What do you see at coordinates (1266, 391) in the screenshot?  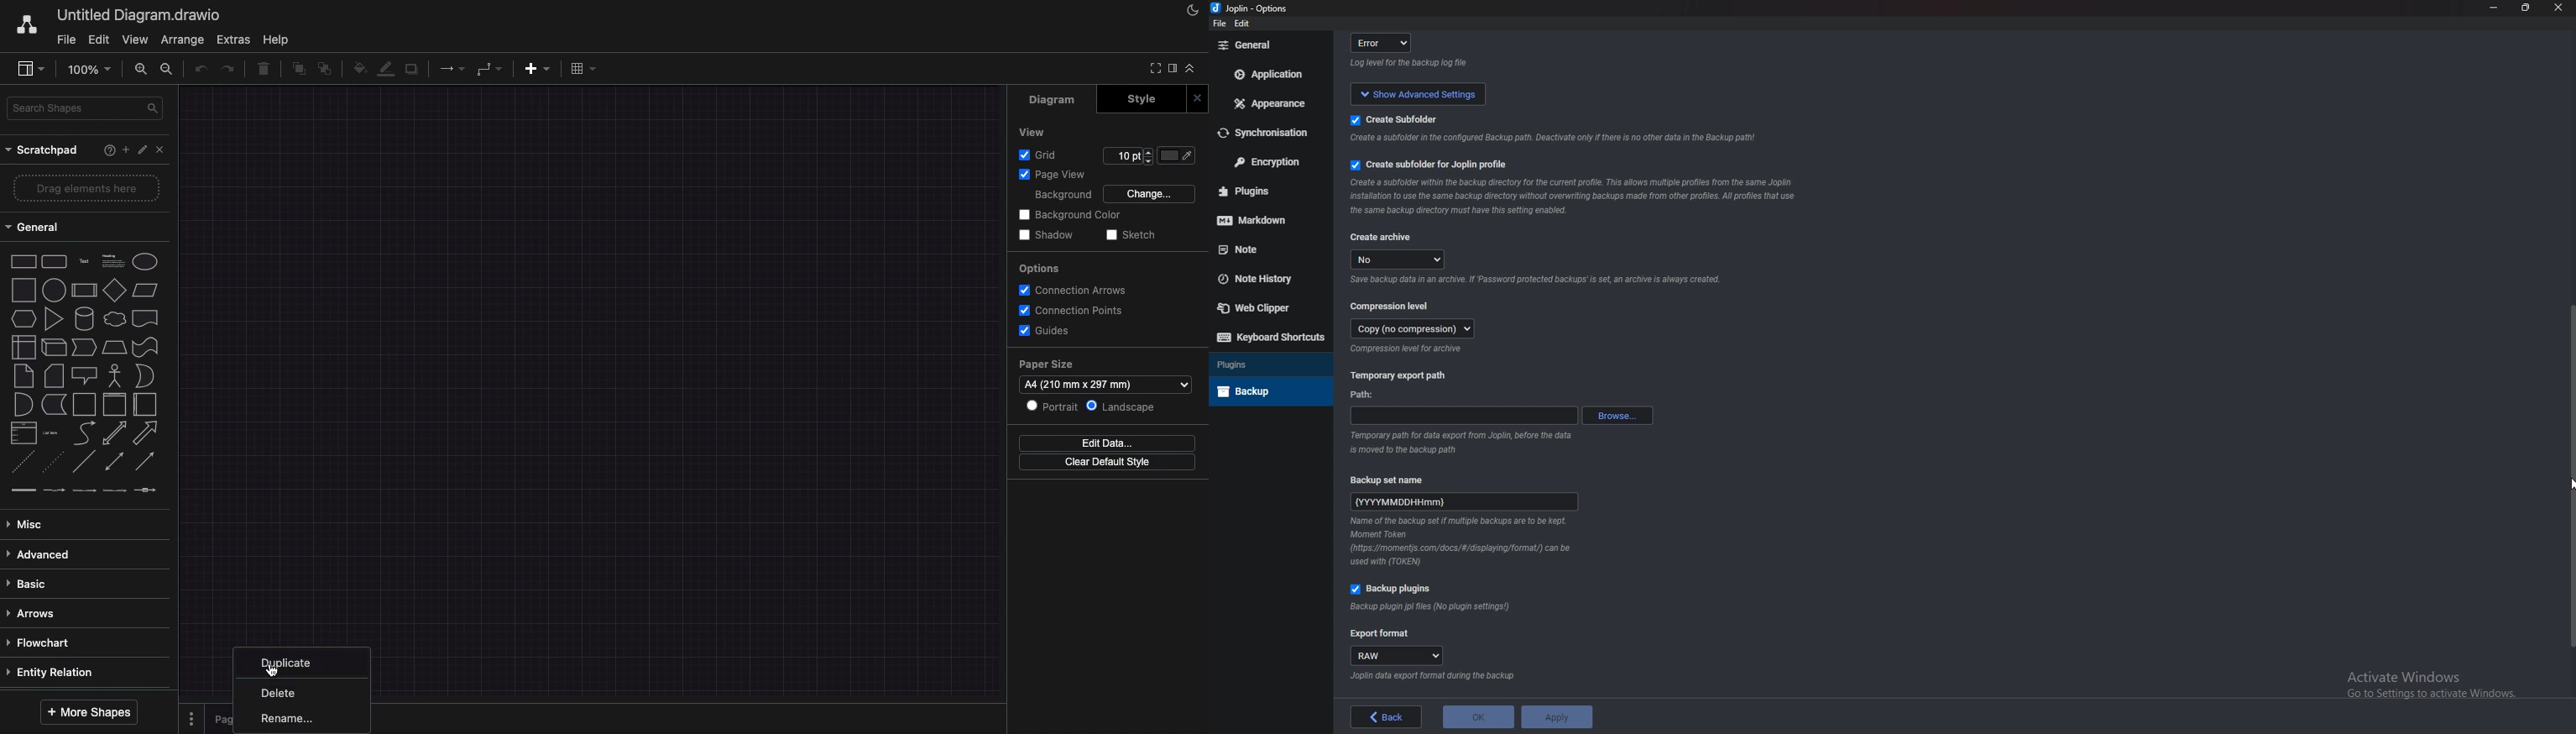 I see `Back up` at bounding box center [1266, 391].